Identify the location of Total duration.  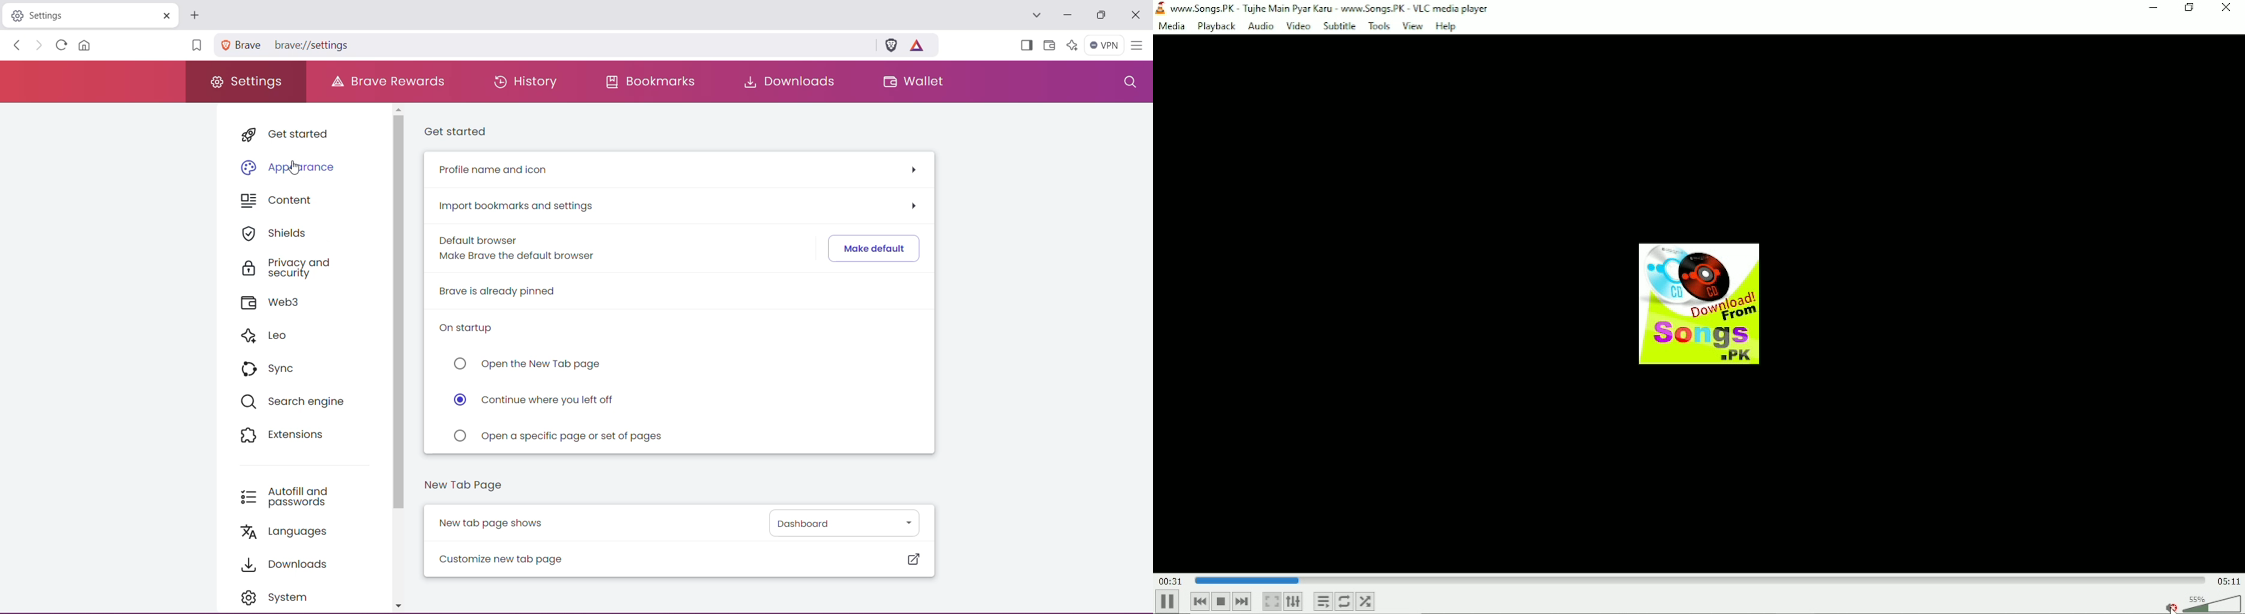
(2228, 581).